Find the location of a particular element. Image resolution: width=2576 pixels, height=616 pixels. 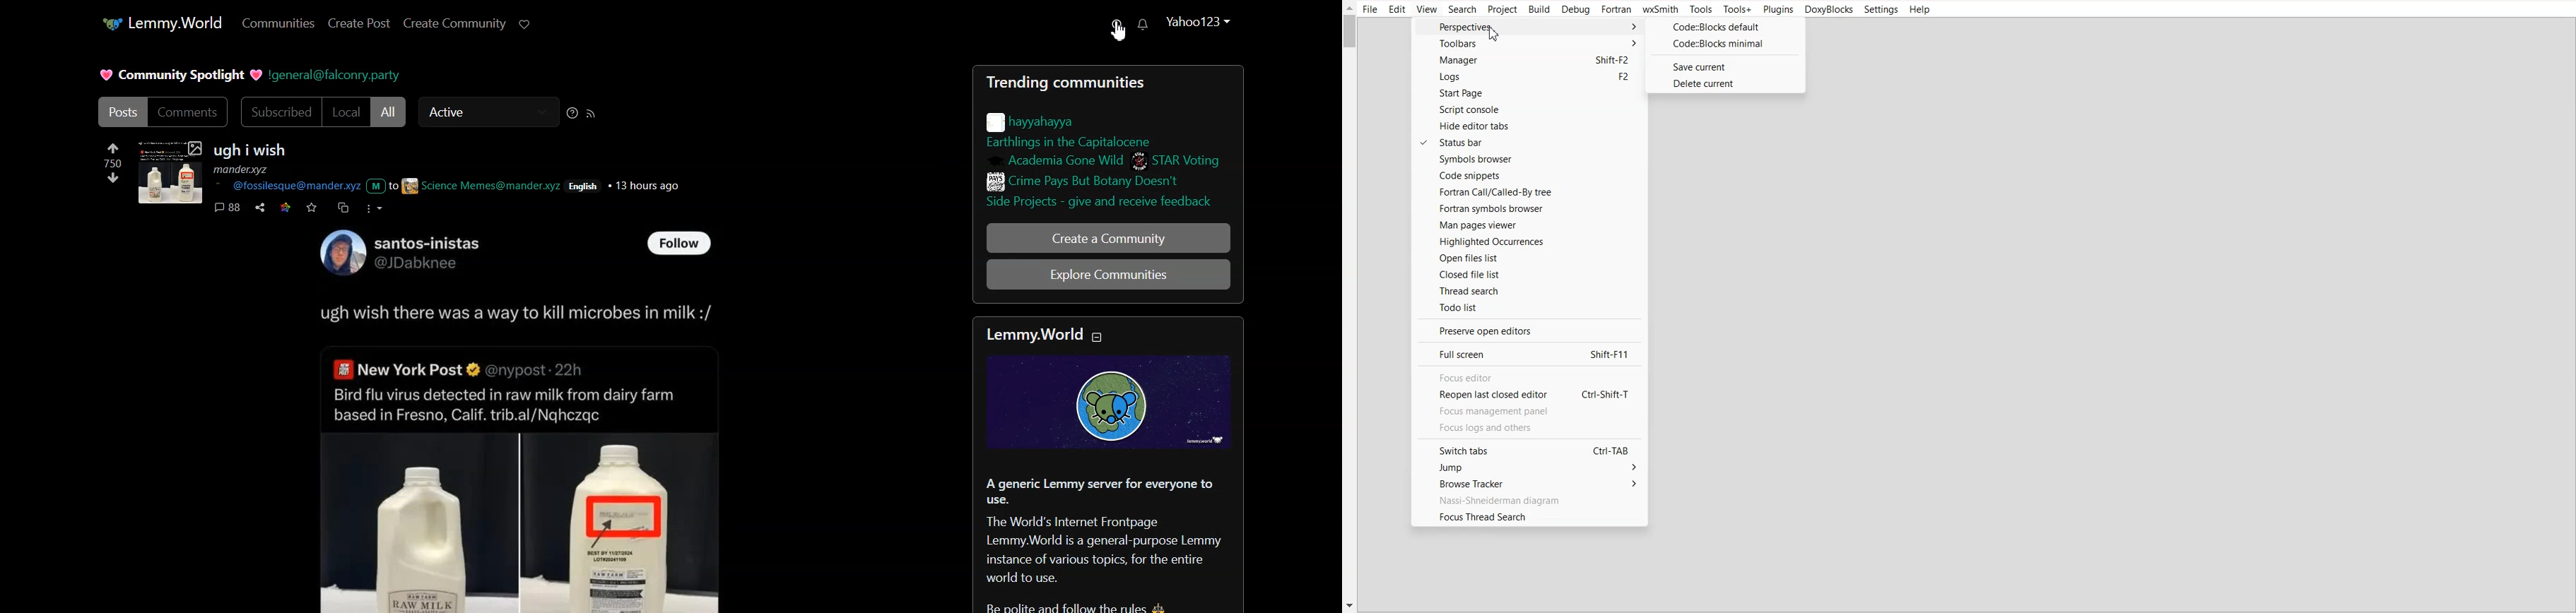

Todo list is located at coordinates (1530, 307).